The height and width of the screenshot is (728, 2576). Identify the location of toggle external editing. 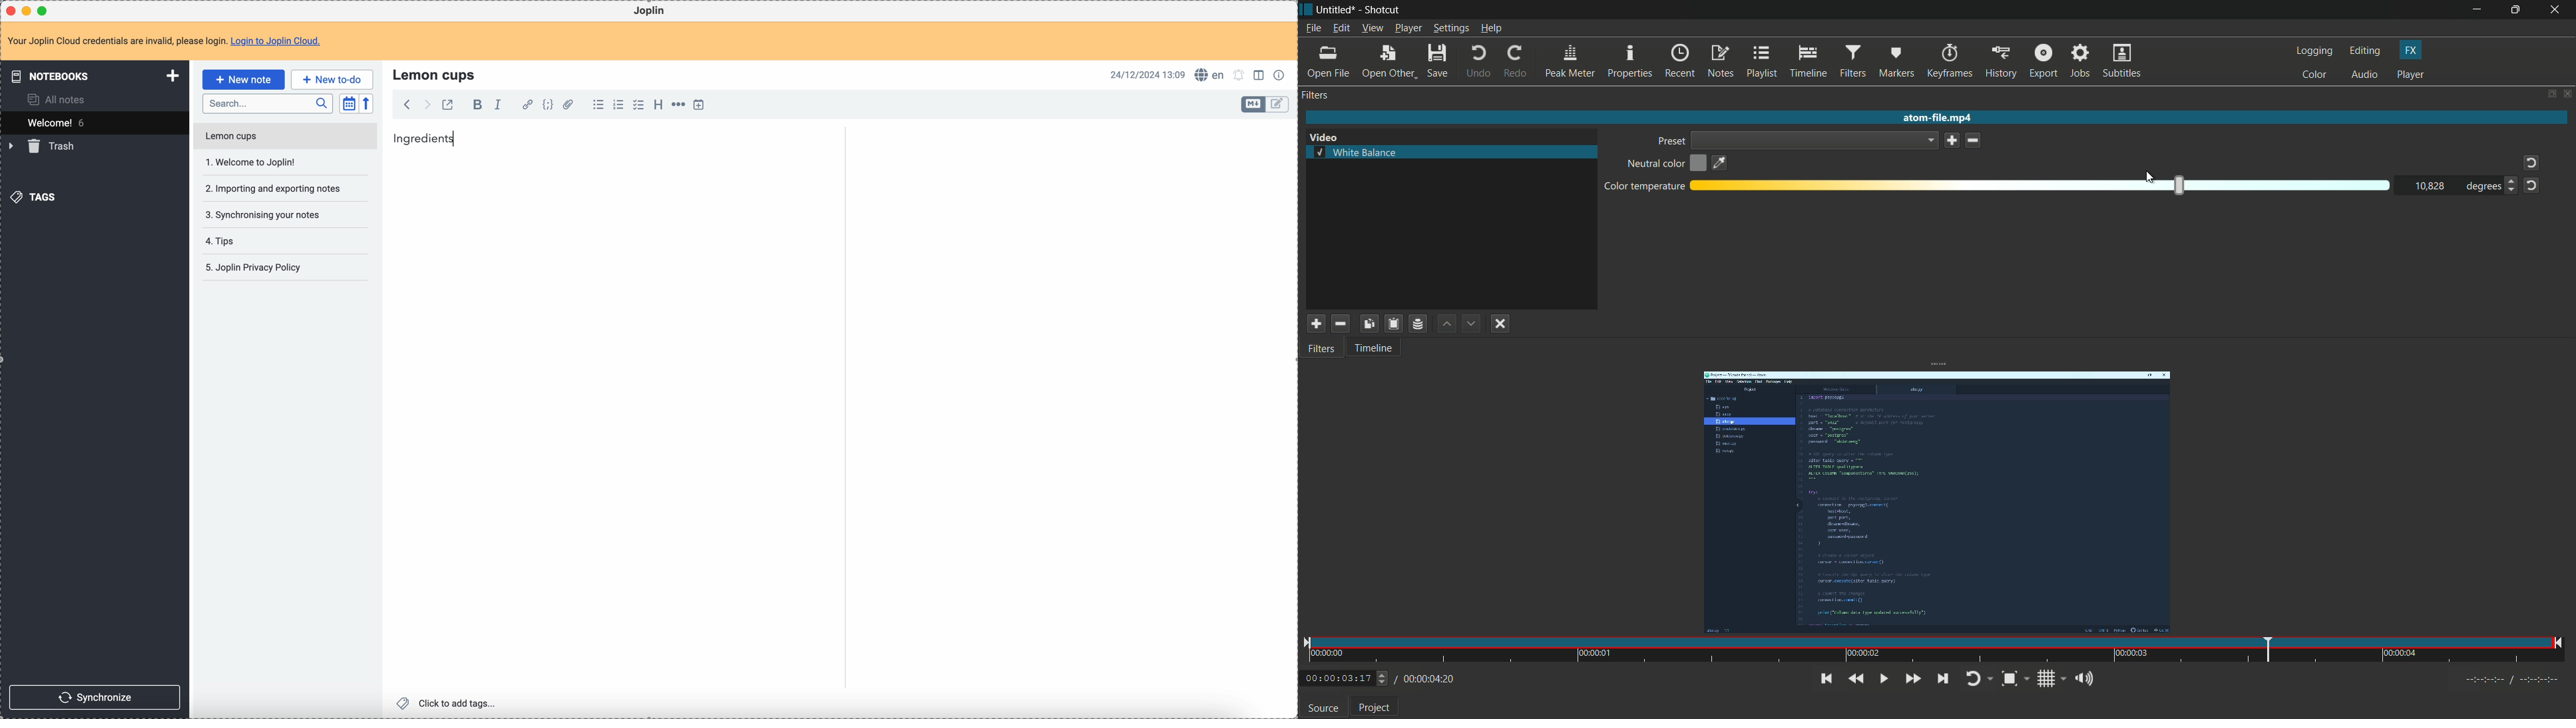
(446, 106).